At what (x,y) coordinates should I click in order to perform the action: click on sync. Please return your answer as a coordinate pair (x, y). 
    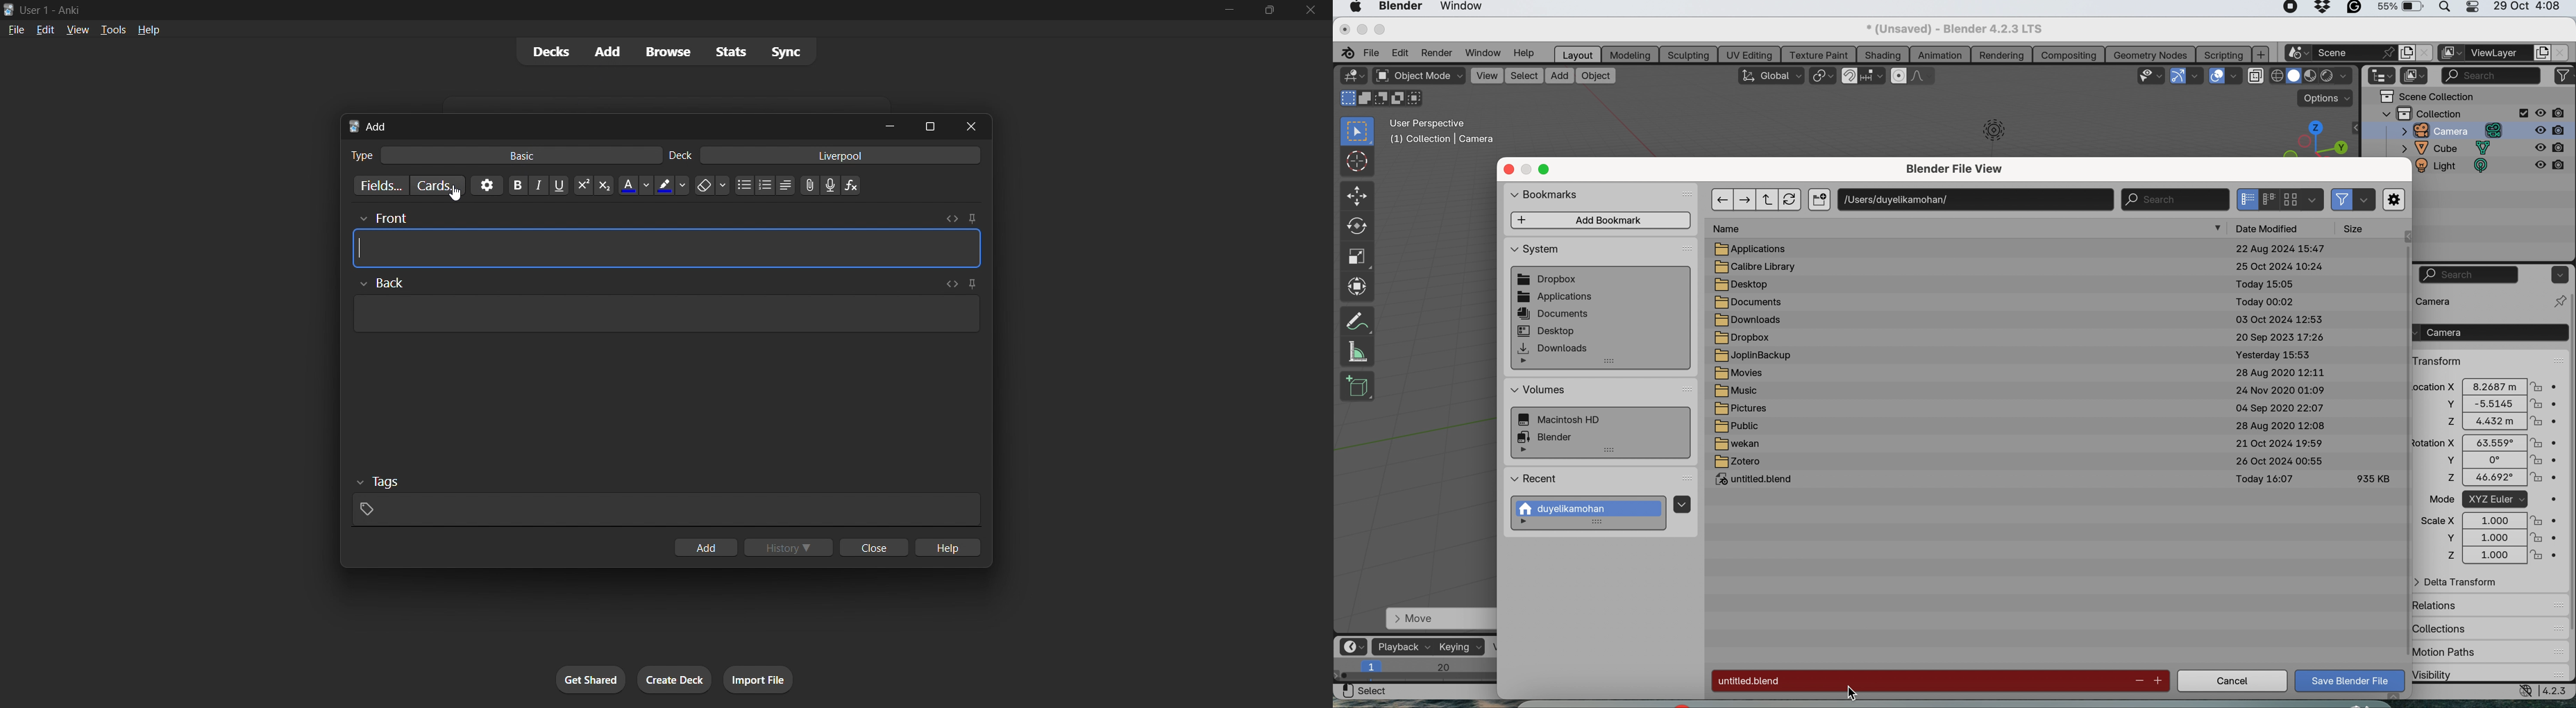
    Looking at the image, I should click on (784, 53).